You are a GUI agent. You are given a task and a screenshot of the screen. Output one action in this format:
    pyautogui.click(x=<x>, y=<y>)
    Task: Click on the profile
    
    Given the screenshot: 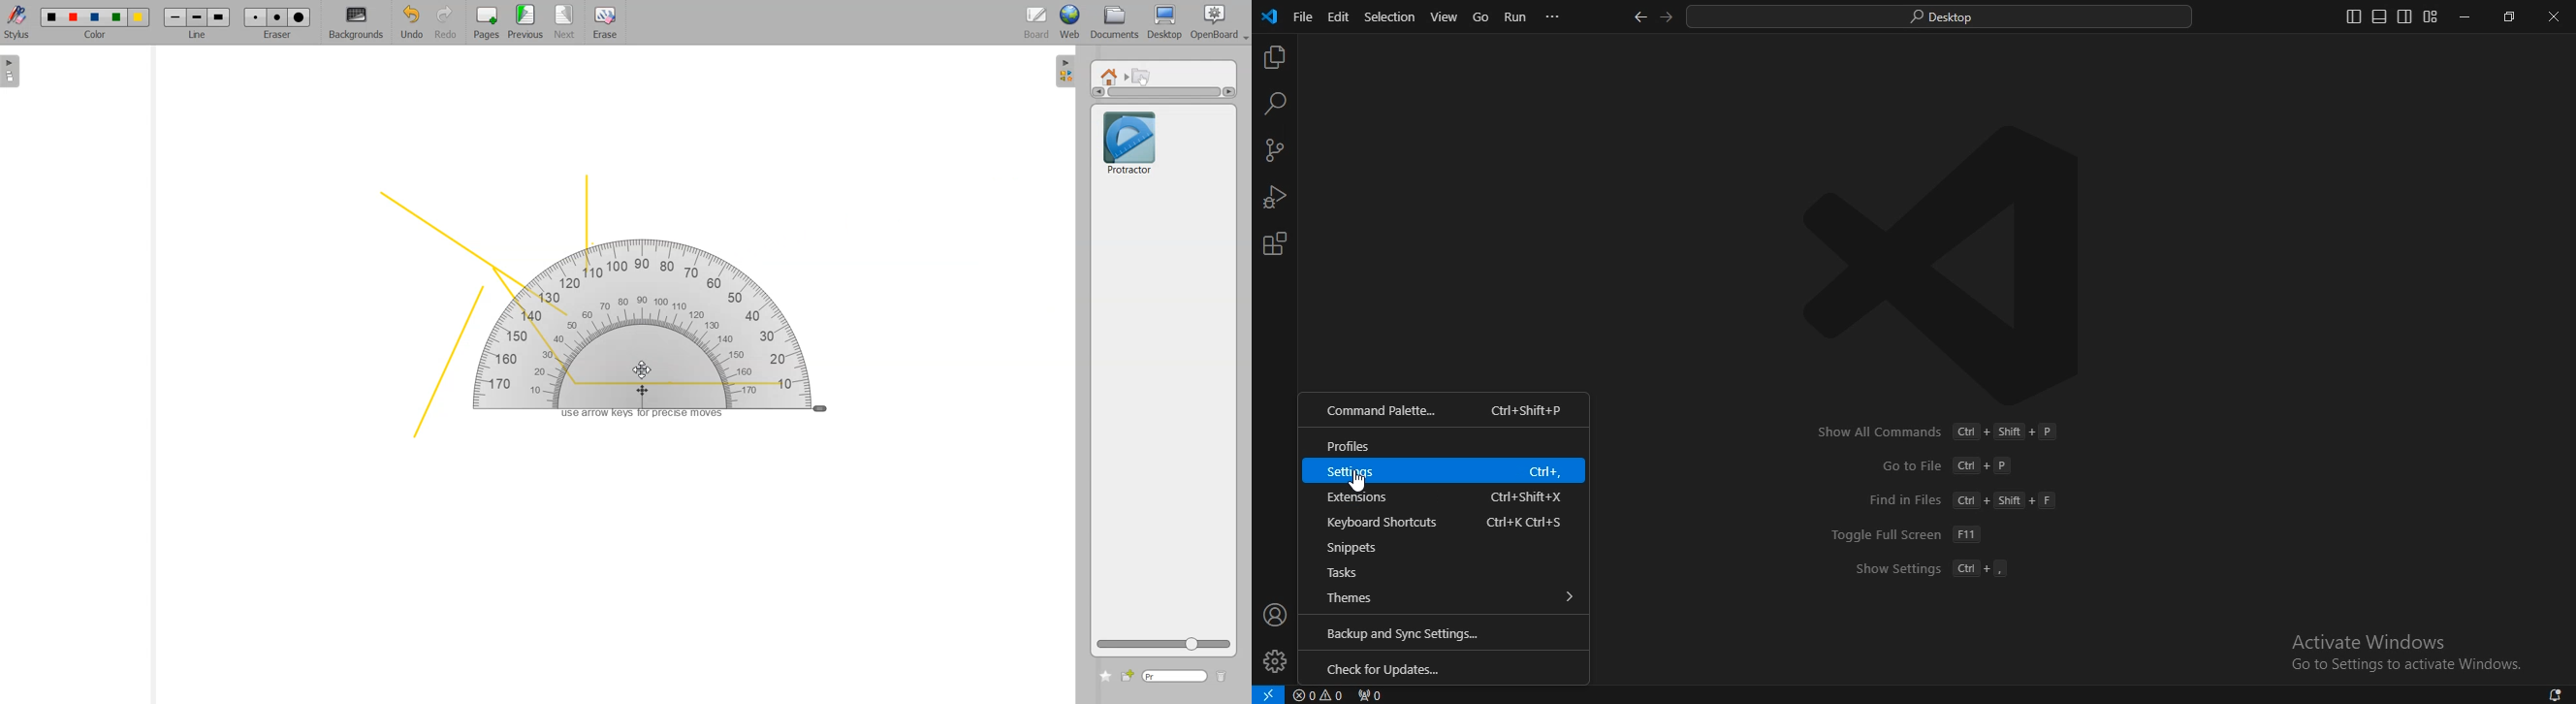 What is the action you would take?
    pyautogui.click(x=1275, y=662)
    